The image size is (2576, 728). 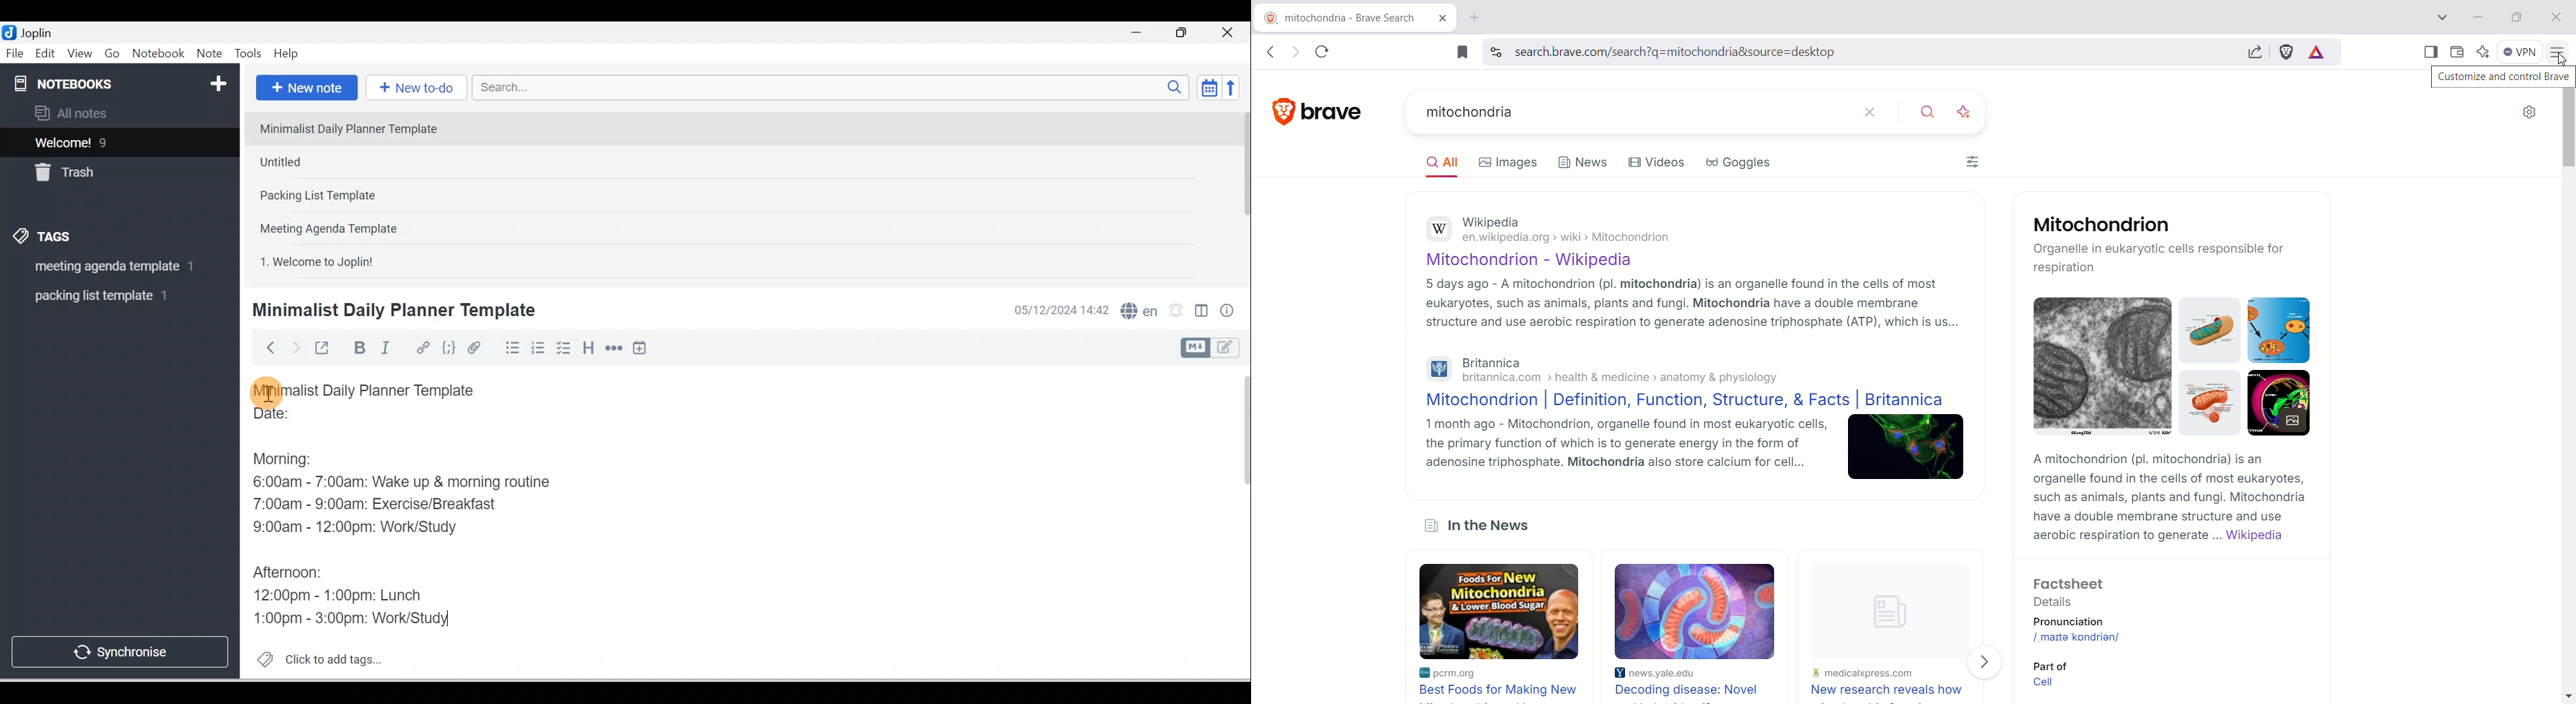 I want to click on Toggle editors, so click(x=1202, y=313).